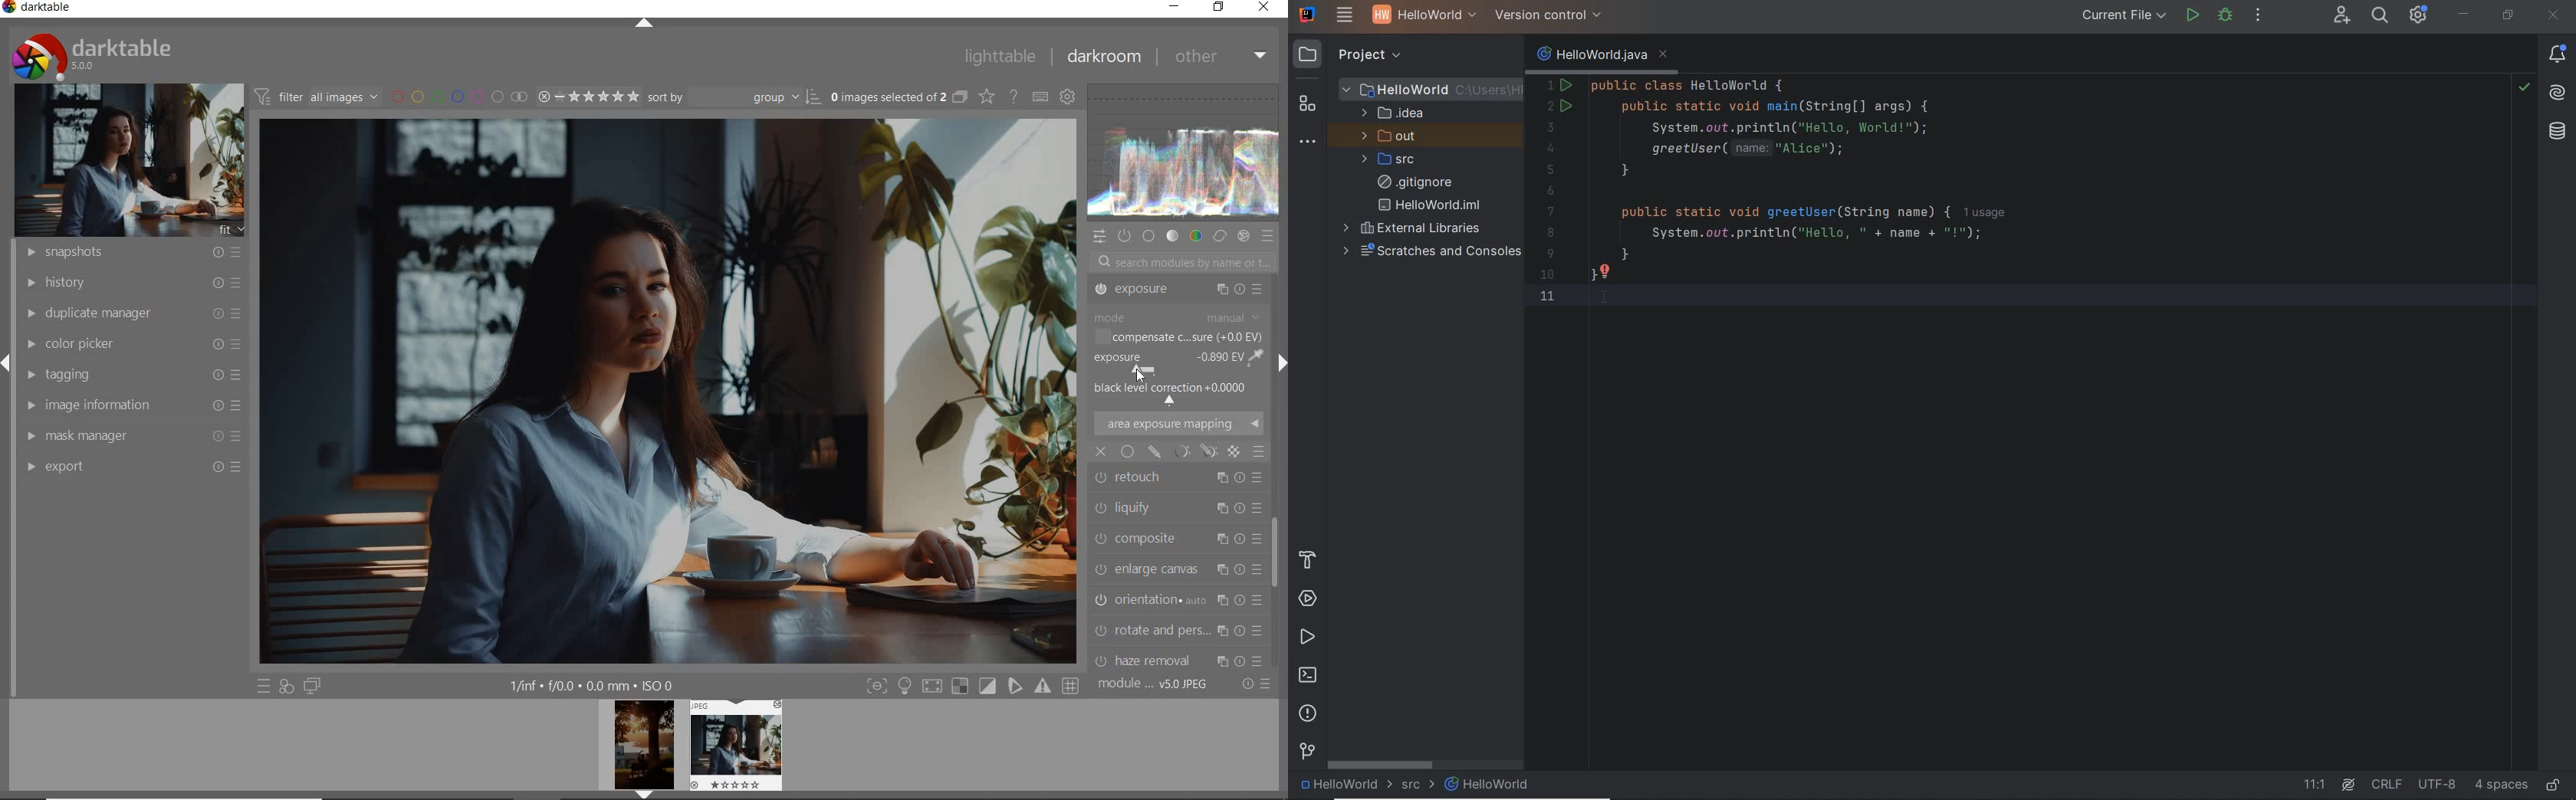 This screenshot has width=2576, height=812. Describe the element at coordinates (38, 10) in the screenshot. I see `SYSTEM NAME` at that location.